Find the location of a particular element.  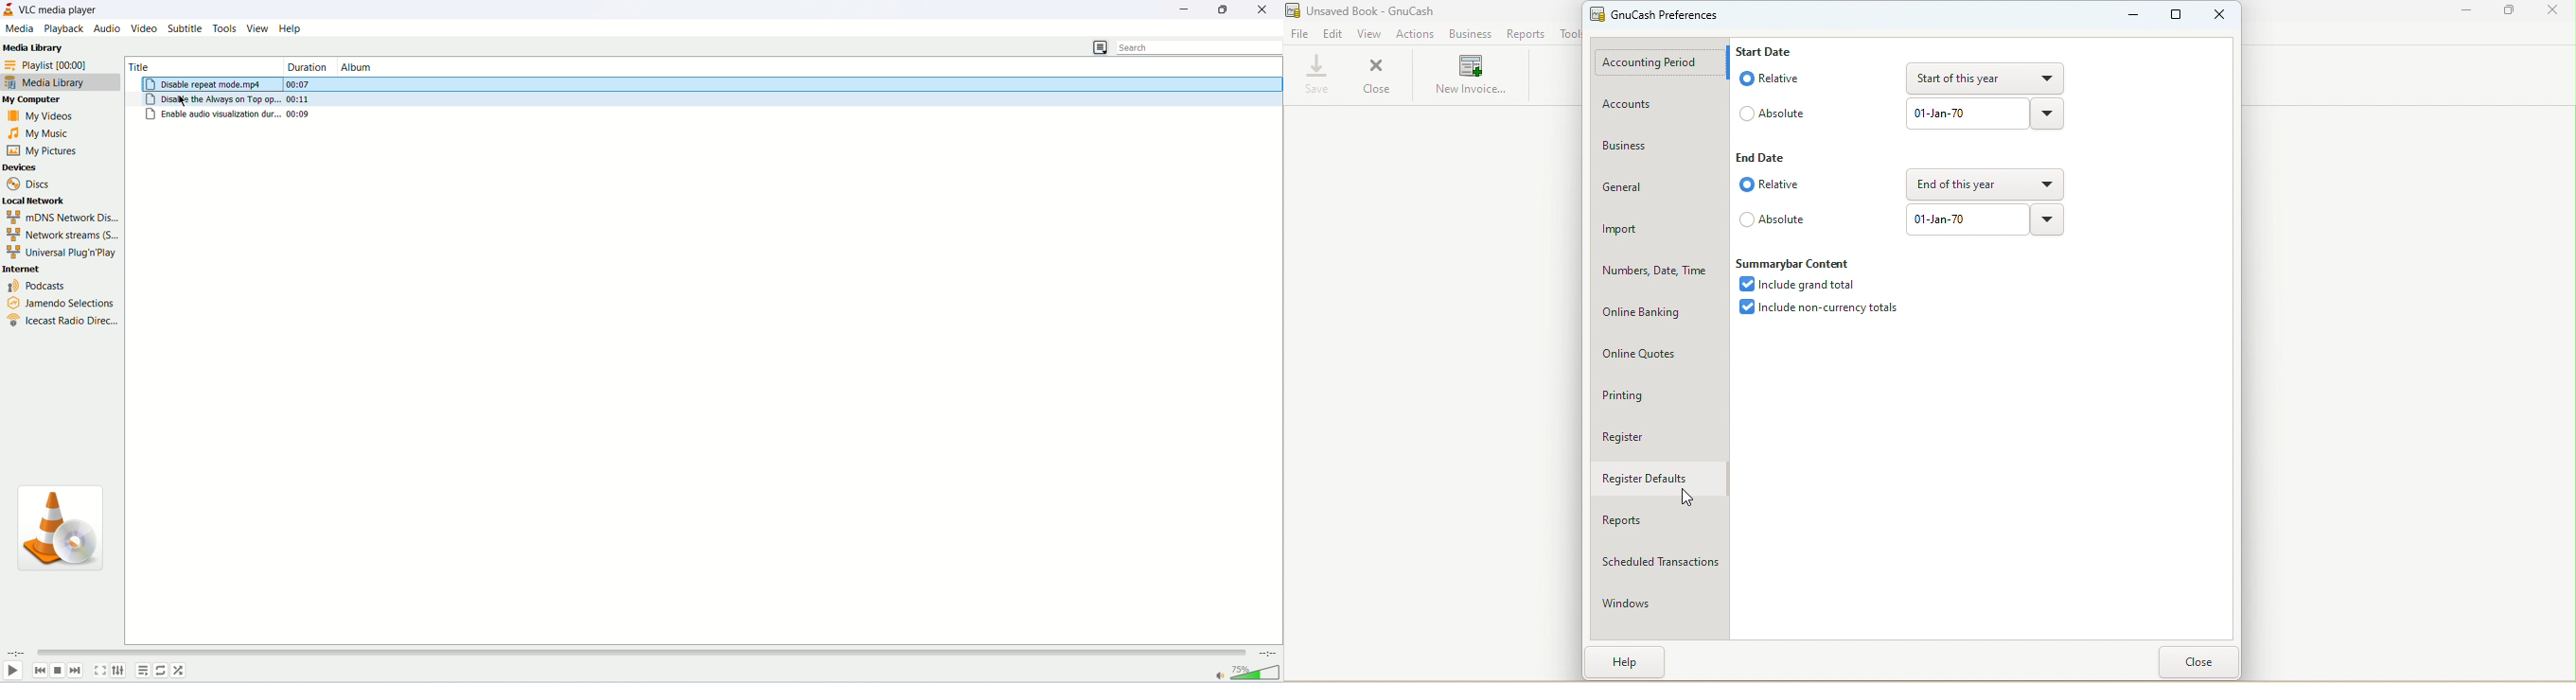

Include non-currency totals is located at coordinates (1822, 310).